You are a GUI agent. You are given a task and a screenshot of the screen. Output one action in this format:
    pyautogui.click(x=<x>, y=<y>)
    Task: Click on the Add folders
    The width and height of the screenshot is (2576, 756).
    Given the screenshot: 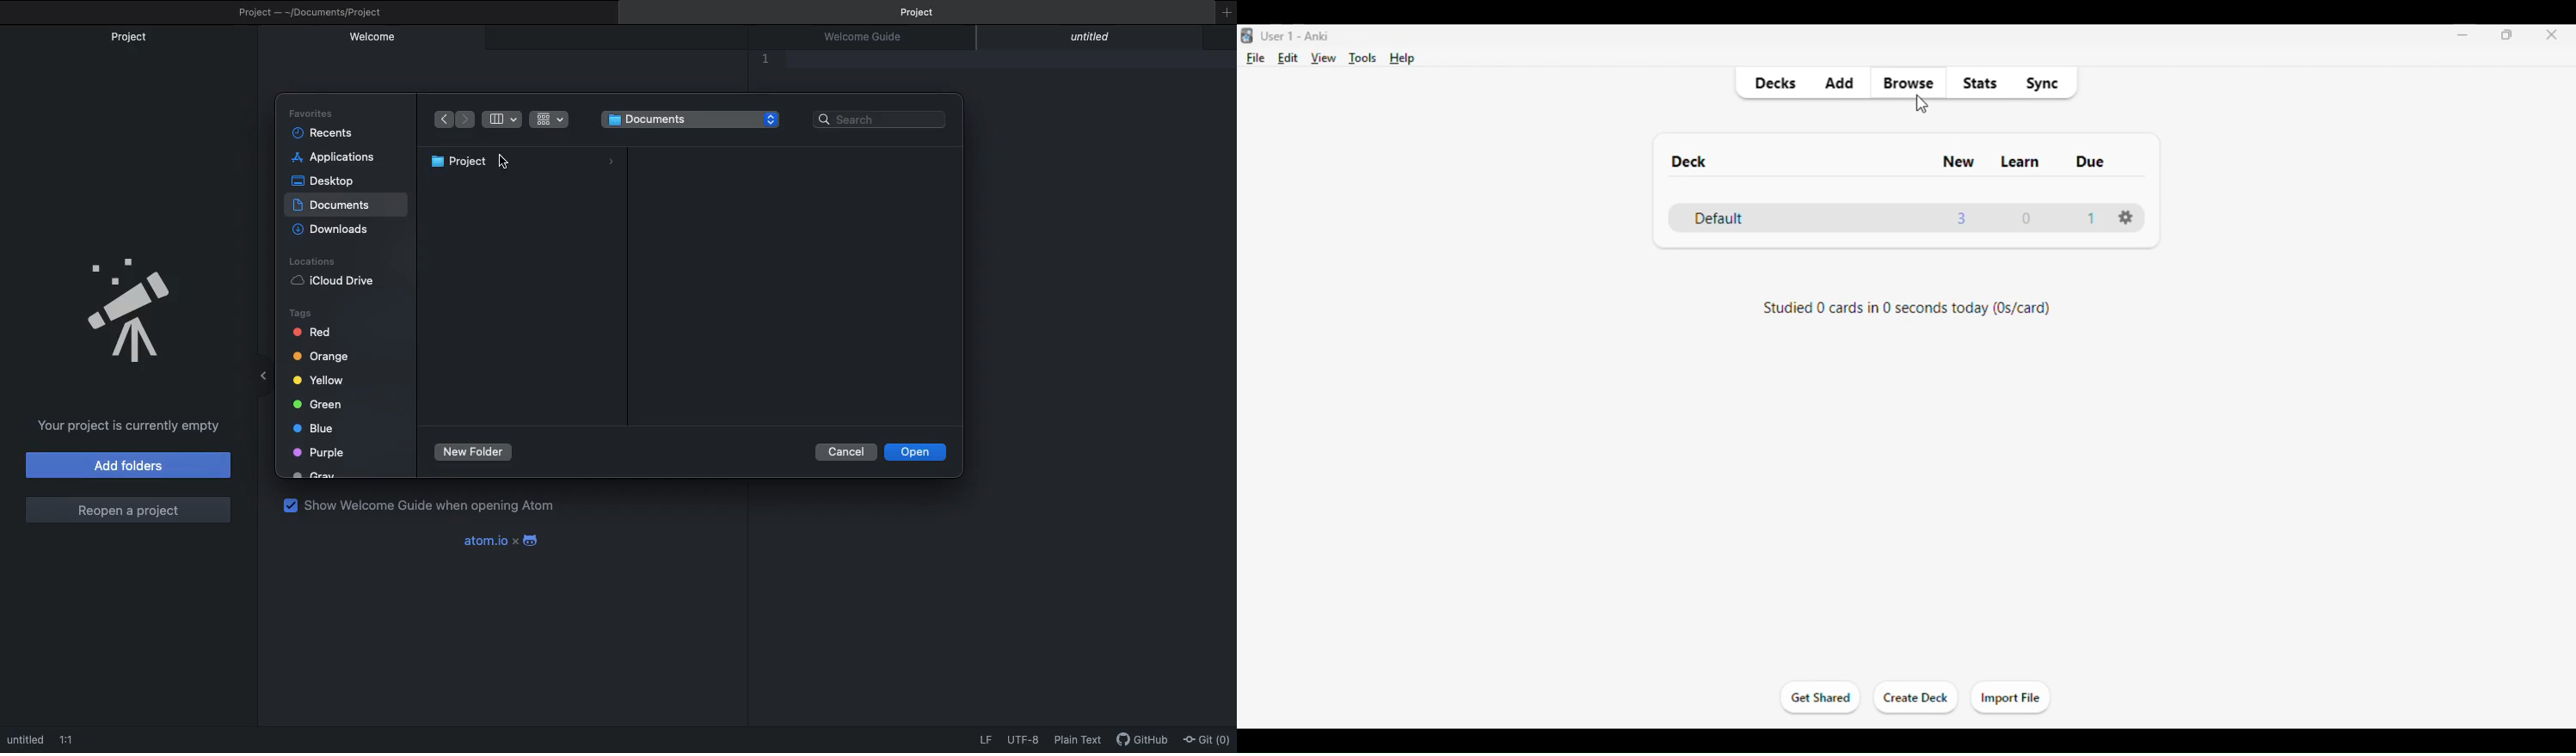 What is the action you would take?
    pyautogui.click(x=128, y=465)
    